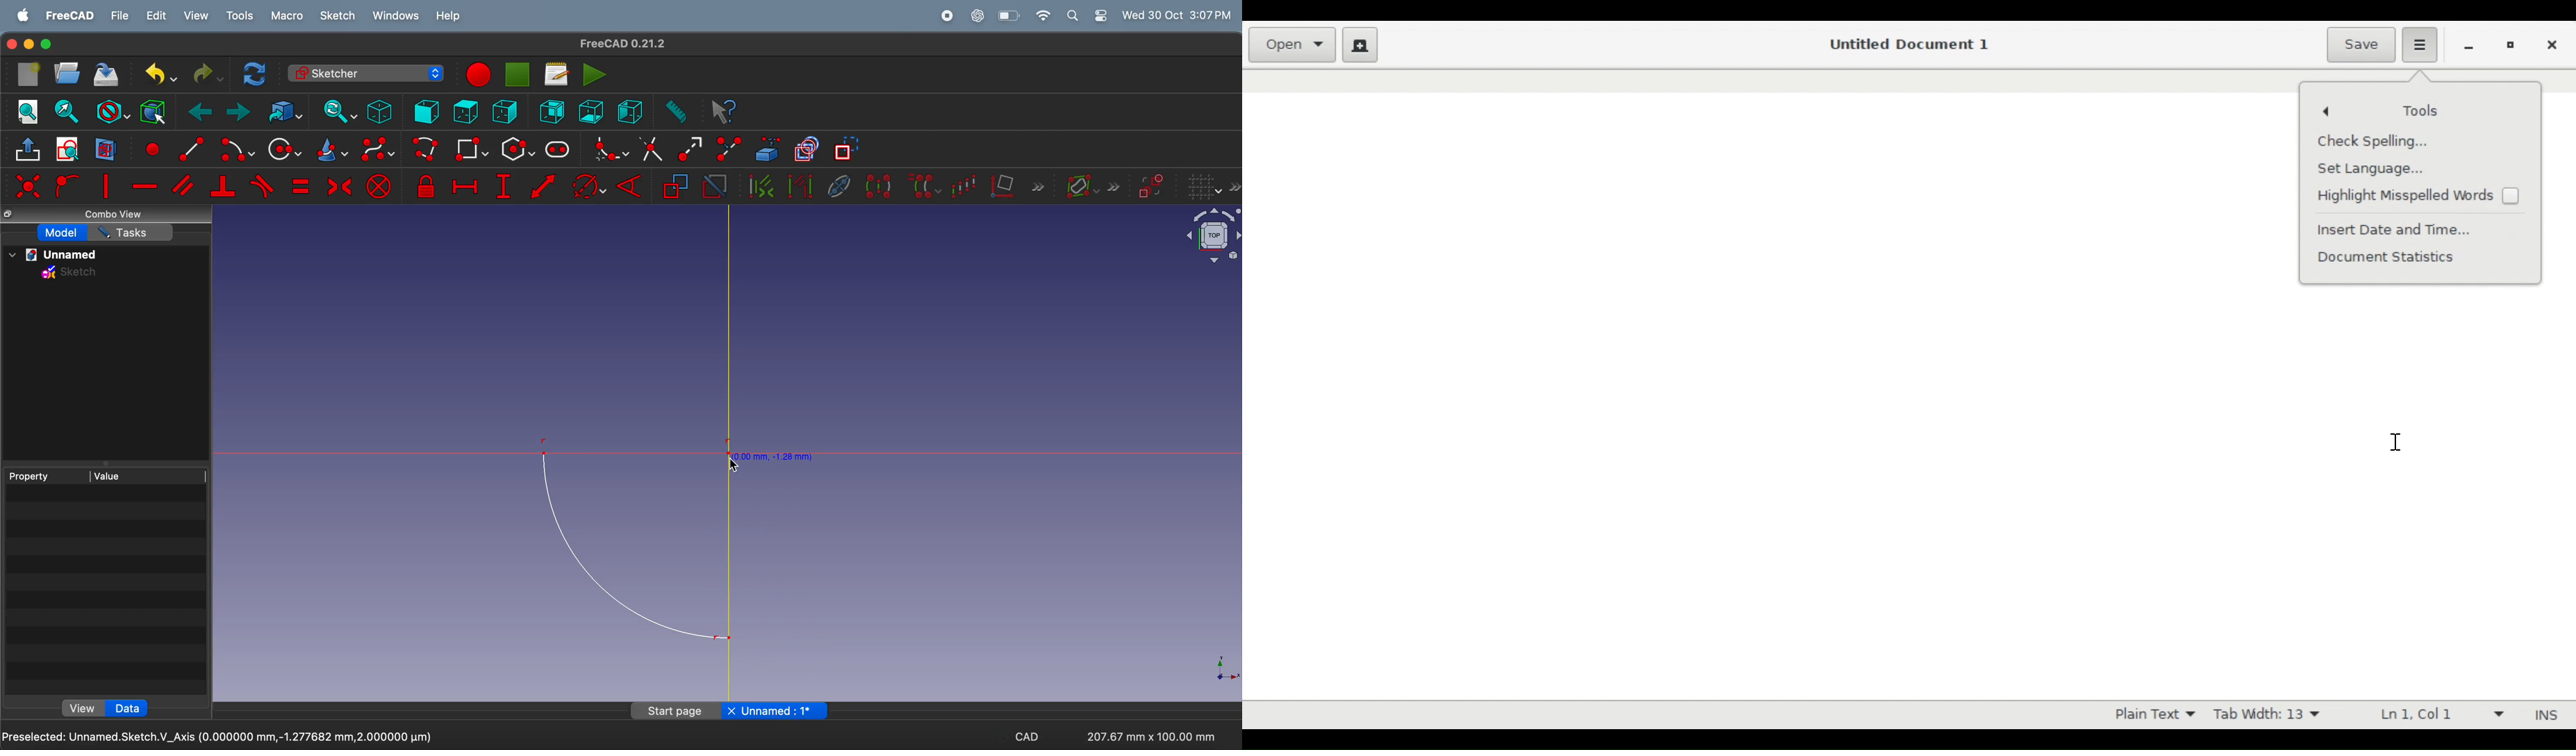  What do you see at coordinates (379, 186) in the screenshot?
I see `constrain block` at bounding box center [379, 186].